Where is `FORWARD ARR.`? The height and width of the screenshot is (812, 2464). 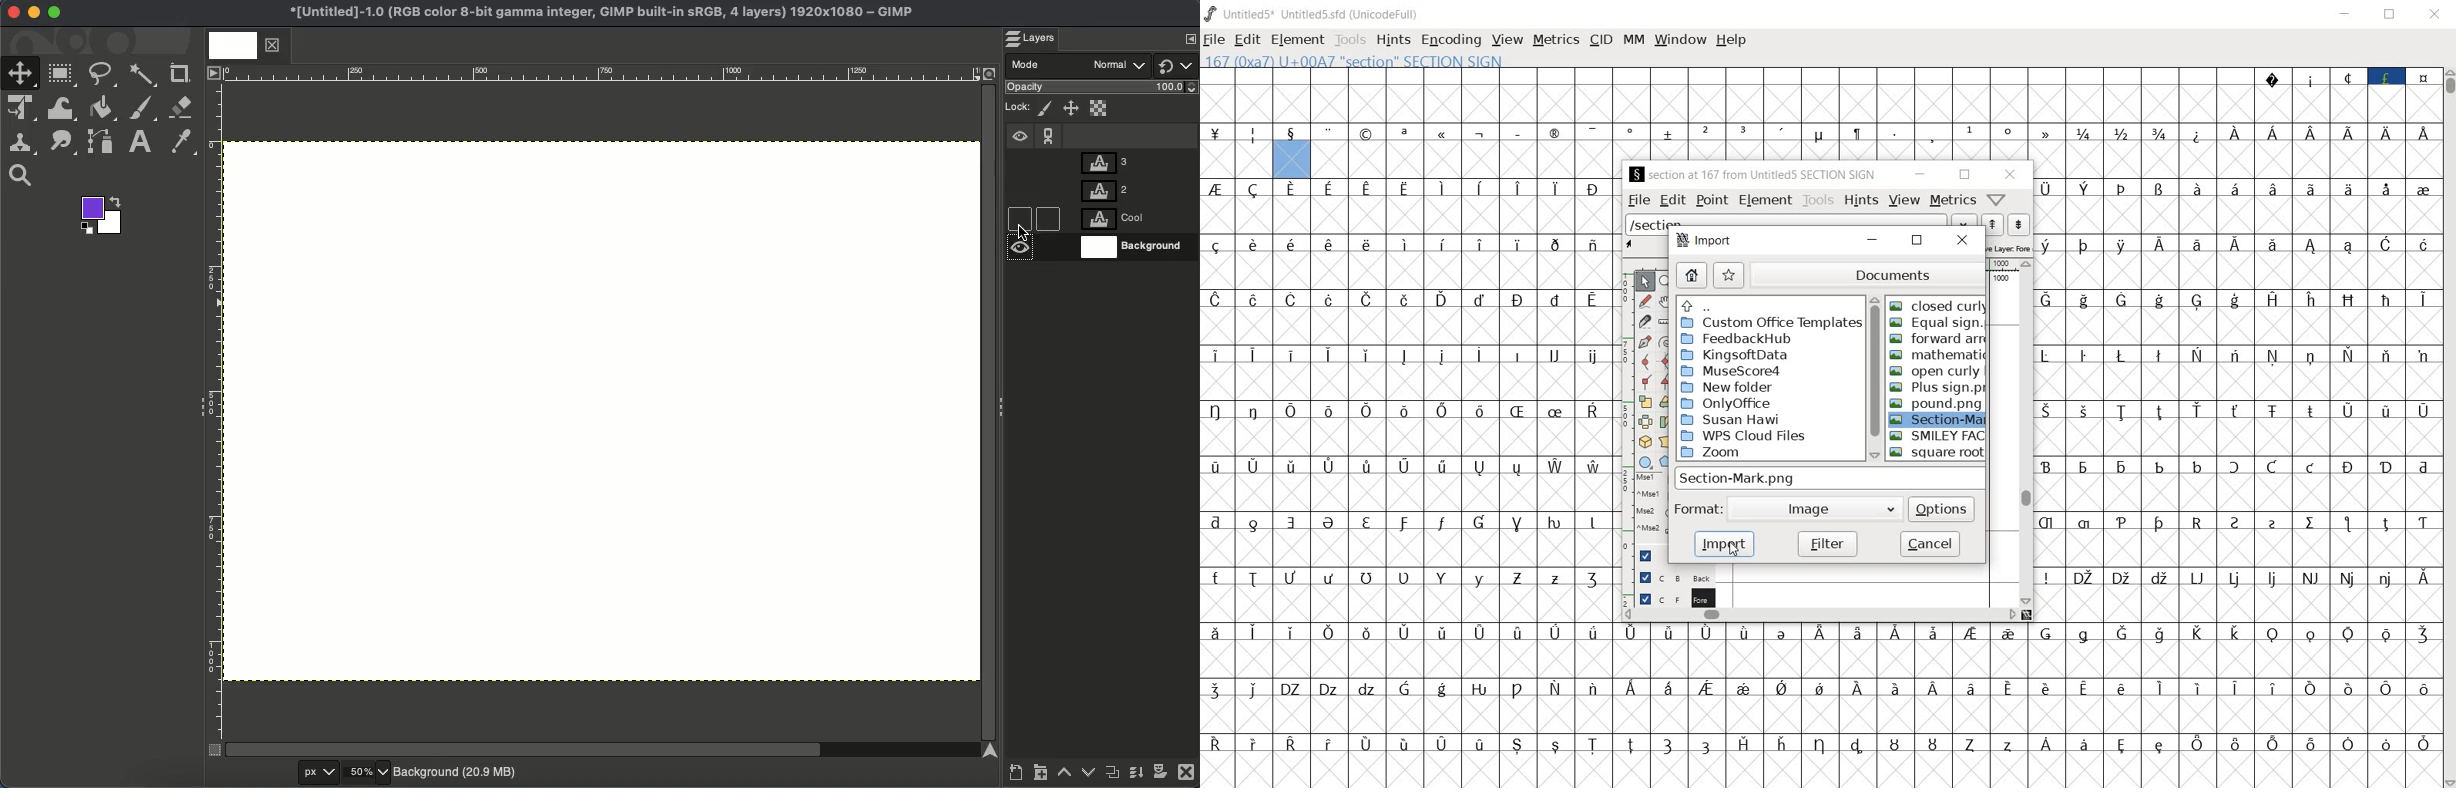
FORWARD ARR. is located at coordinates (1938, 339).